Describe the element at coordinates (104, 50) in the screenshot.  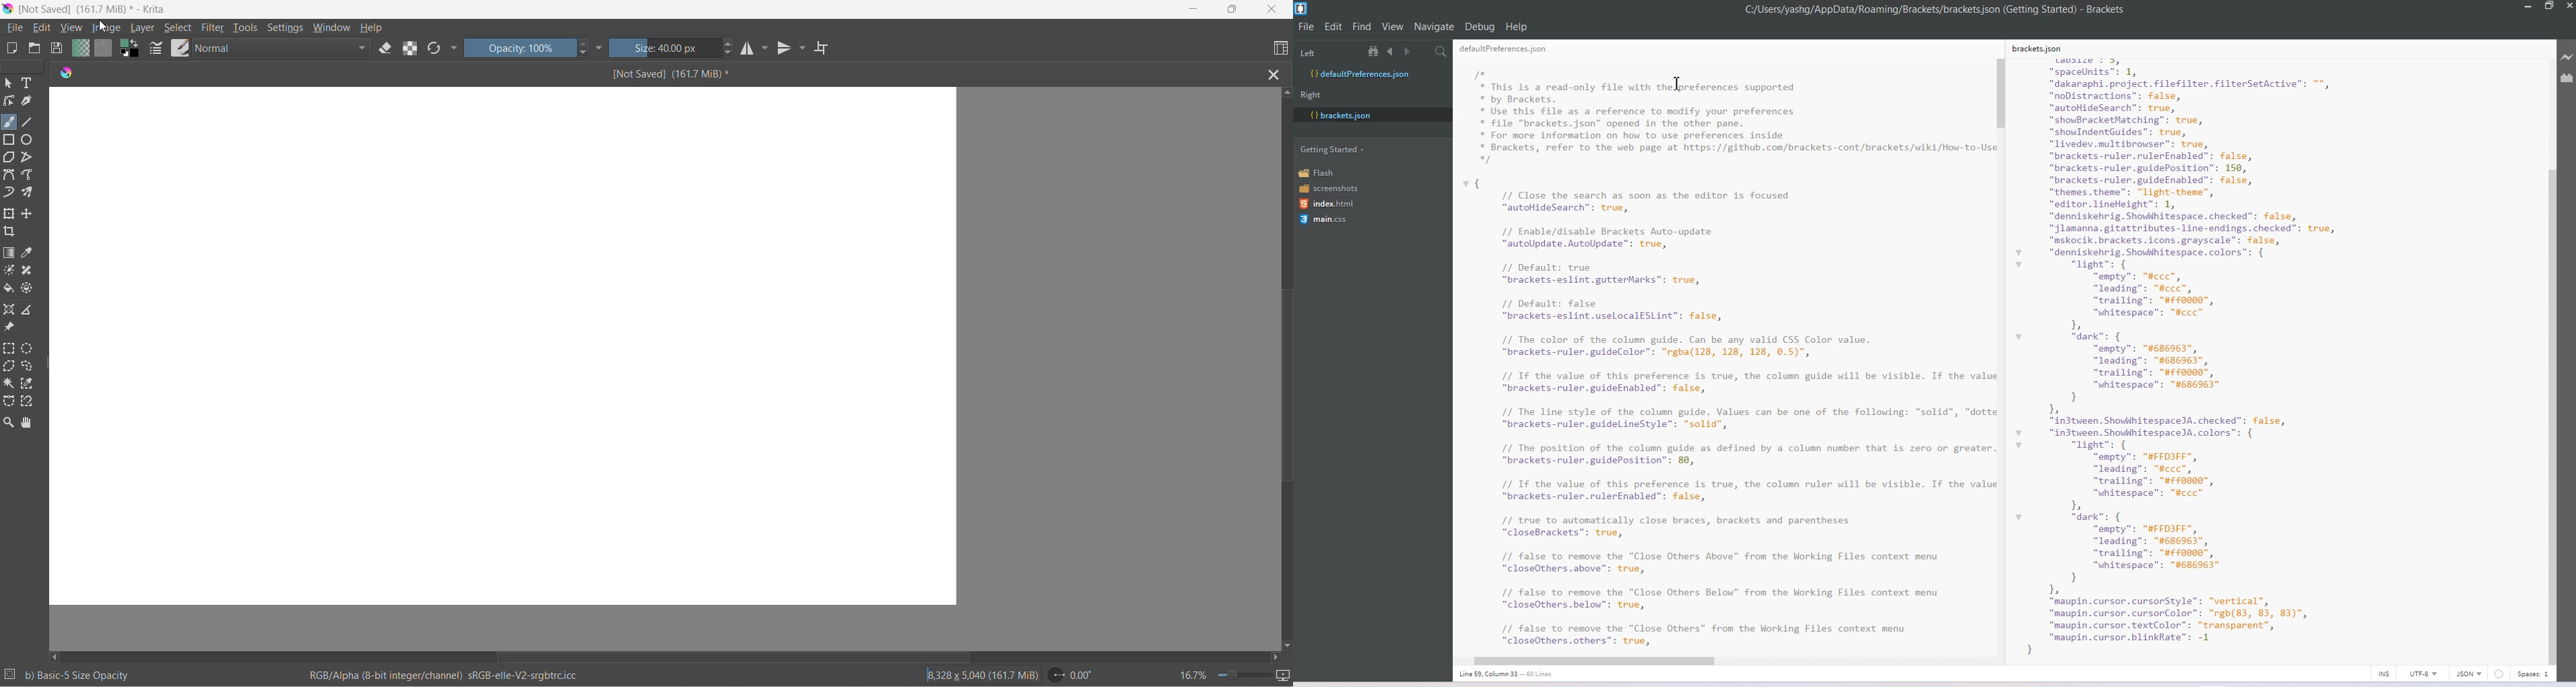
I see `fill patterns` at that location.